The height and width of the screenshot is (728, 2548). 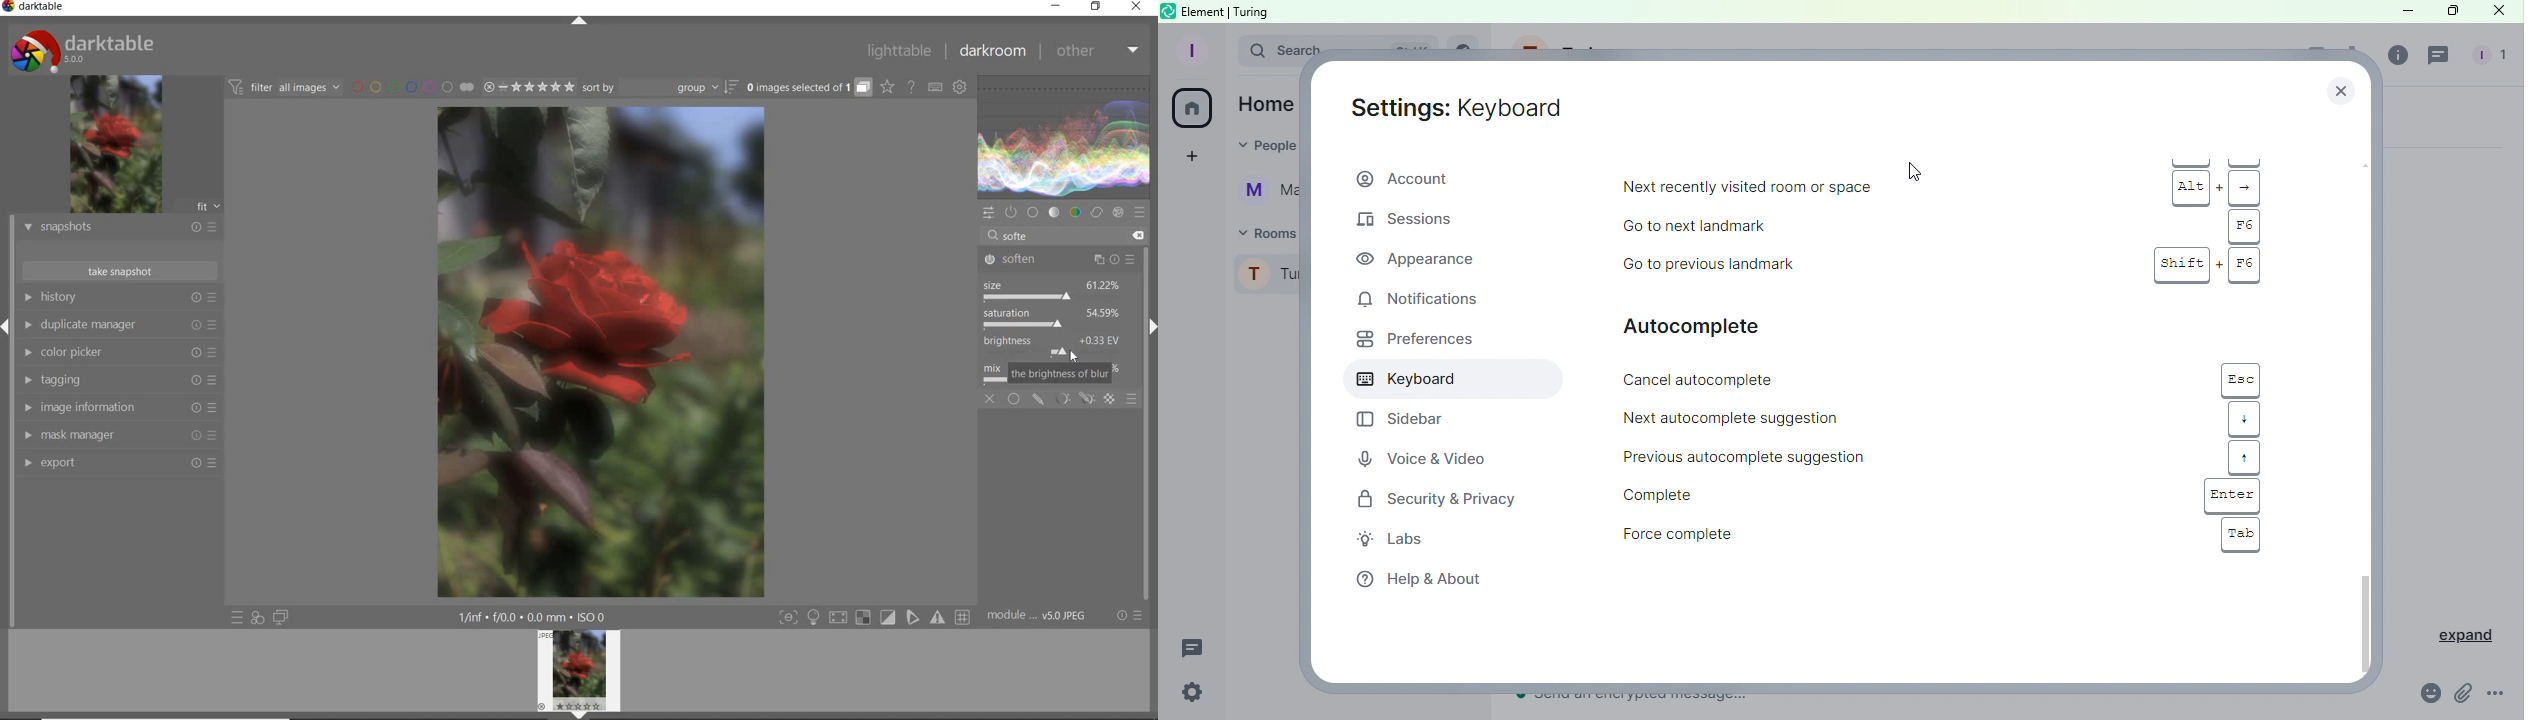 I want to click on filter all images by module order, so click(x=283, y=87).